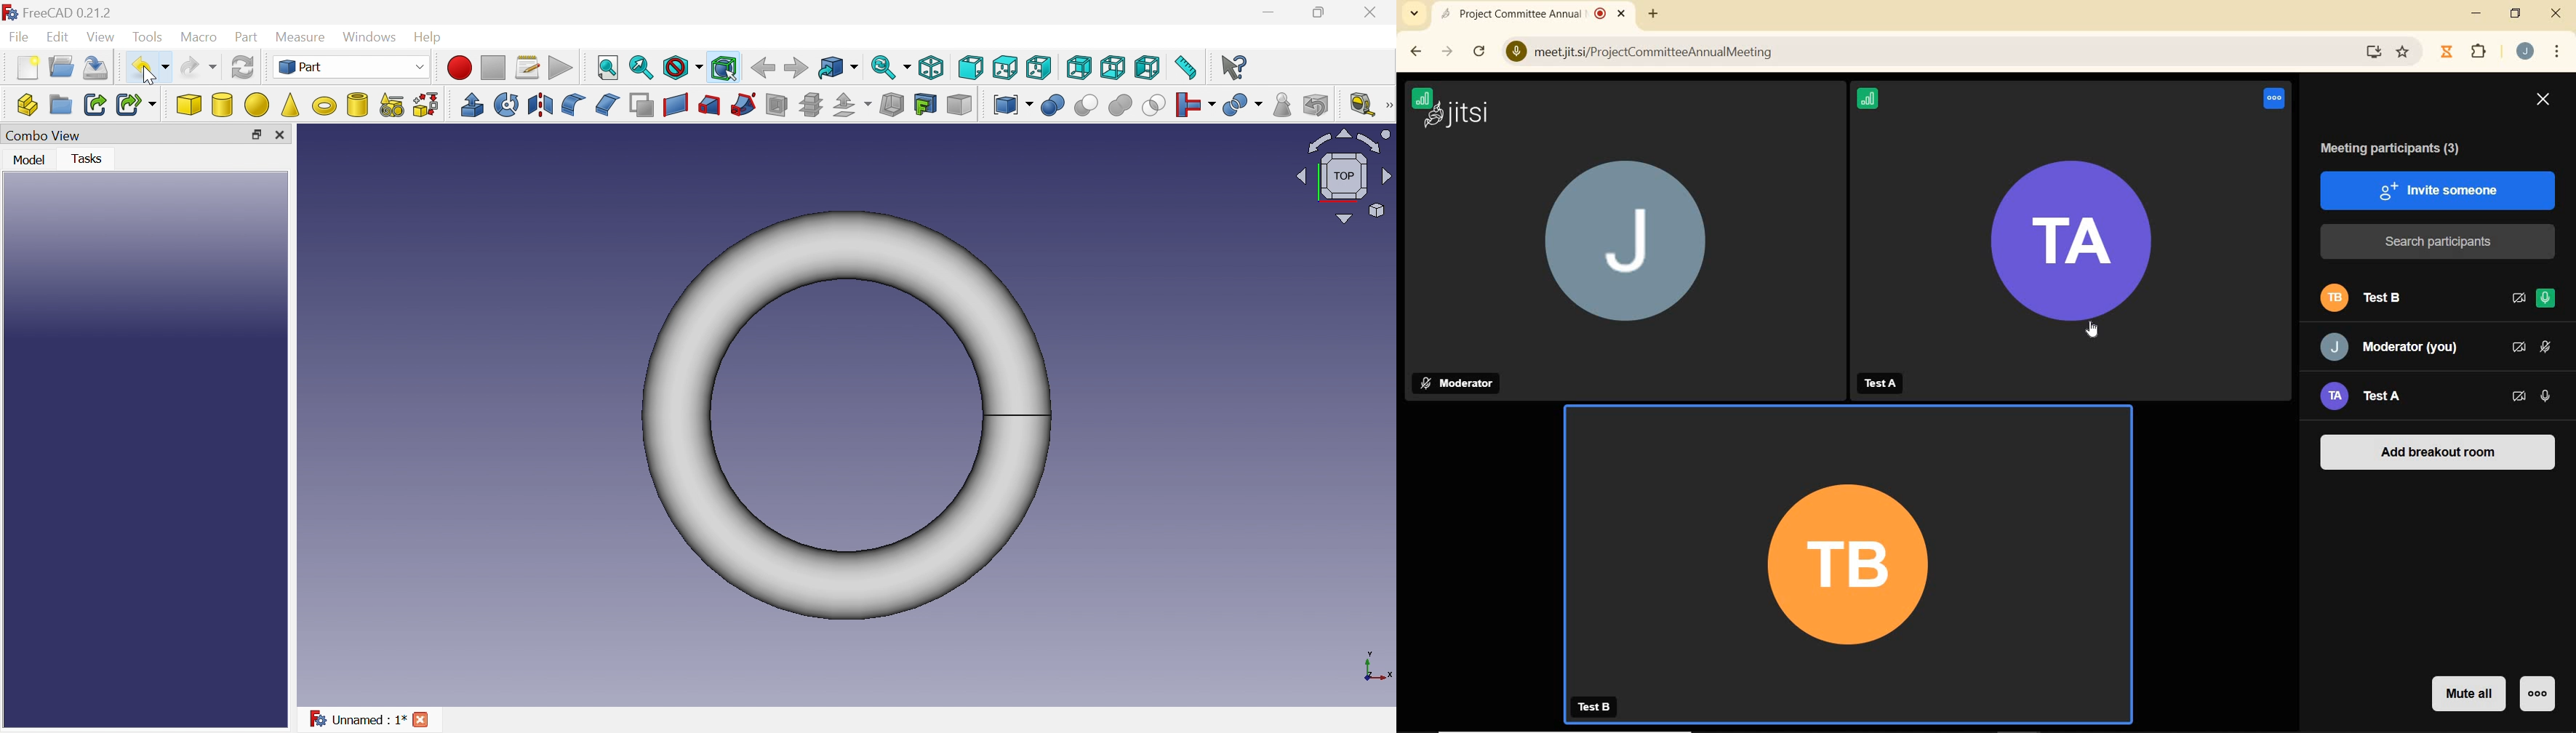 This screenshot has width=2576, height=756. What do you see at coordinates (710, 105) in the screenshot?
I see `Loft...` at bounding box center [710, 105].